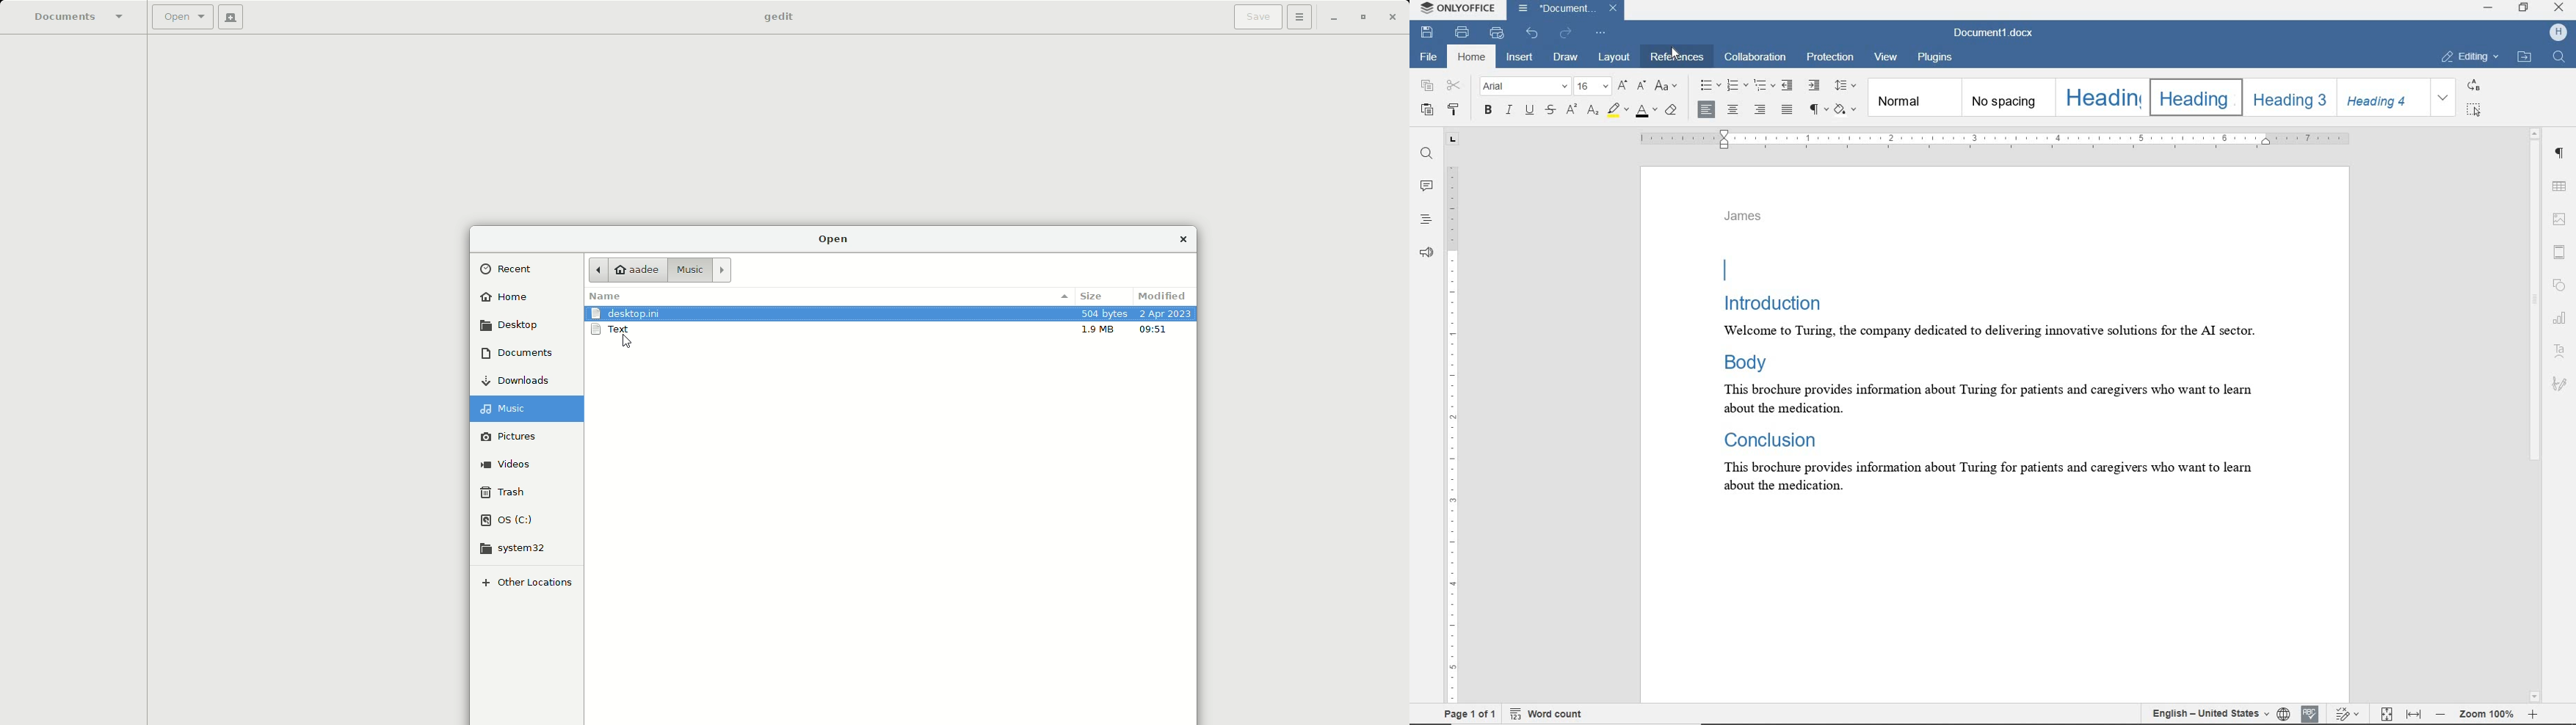  I want to click on copy, so click(1425, 86).